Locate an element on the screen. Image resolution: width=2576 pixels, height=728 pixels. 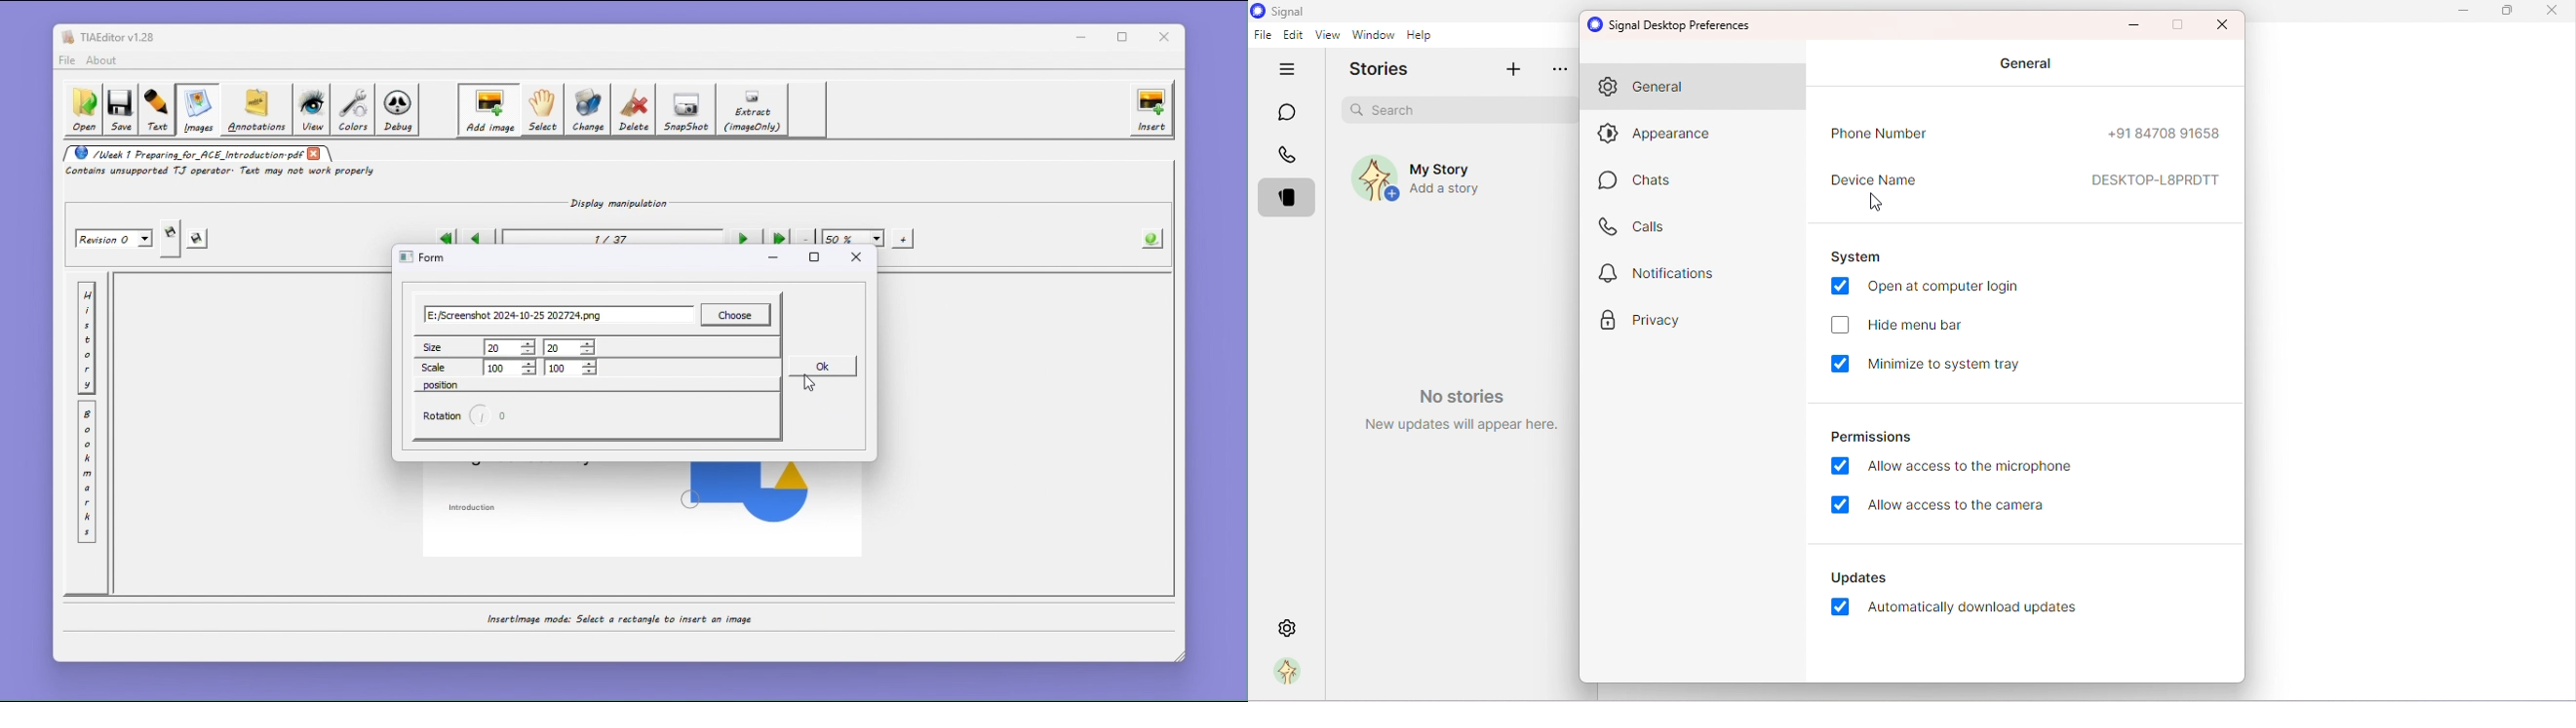
Settings is located at coordinates (1287, 629).